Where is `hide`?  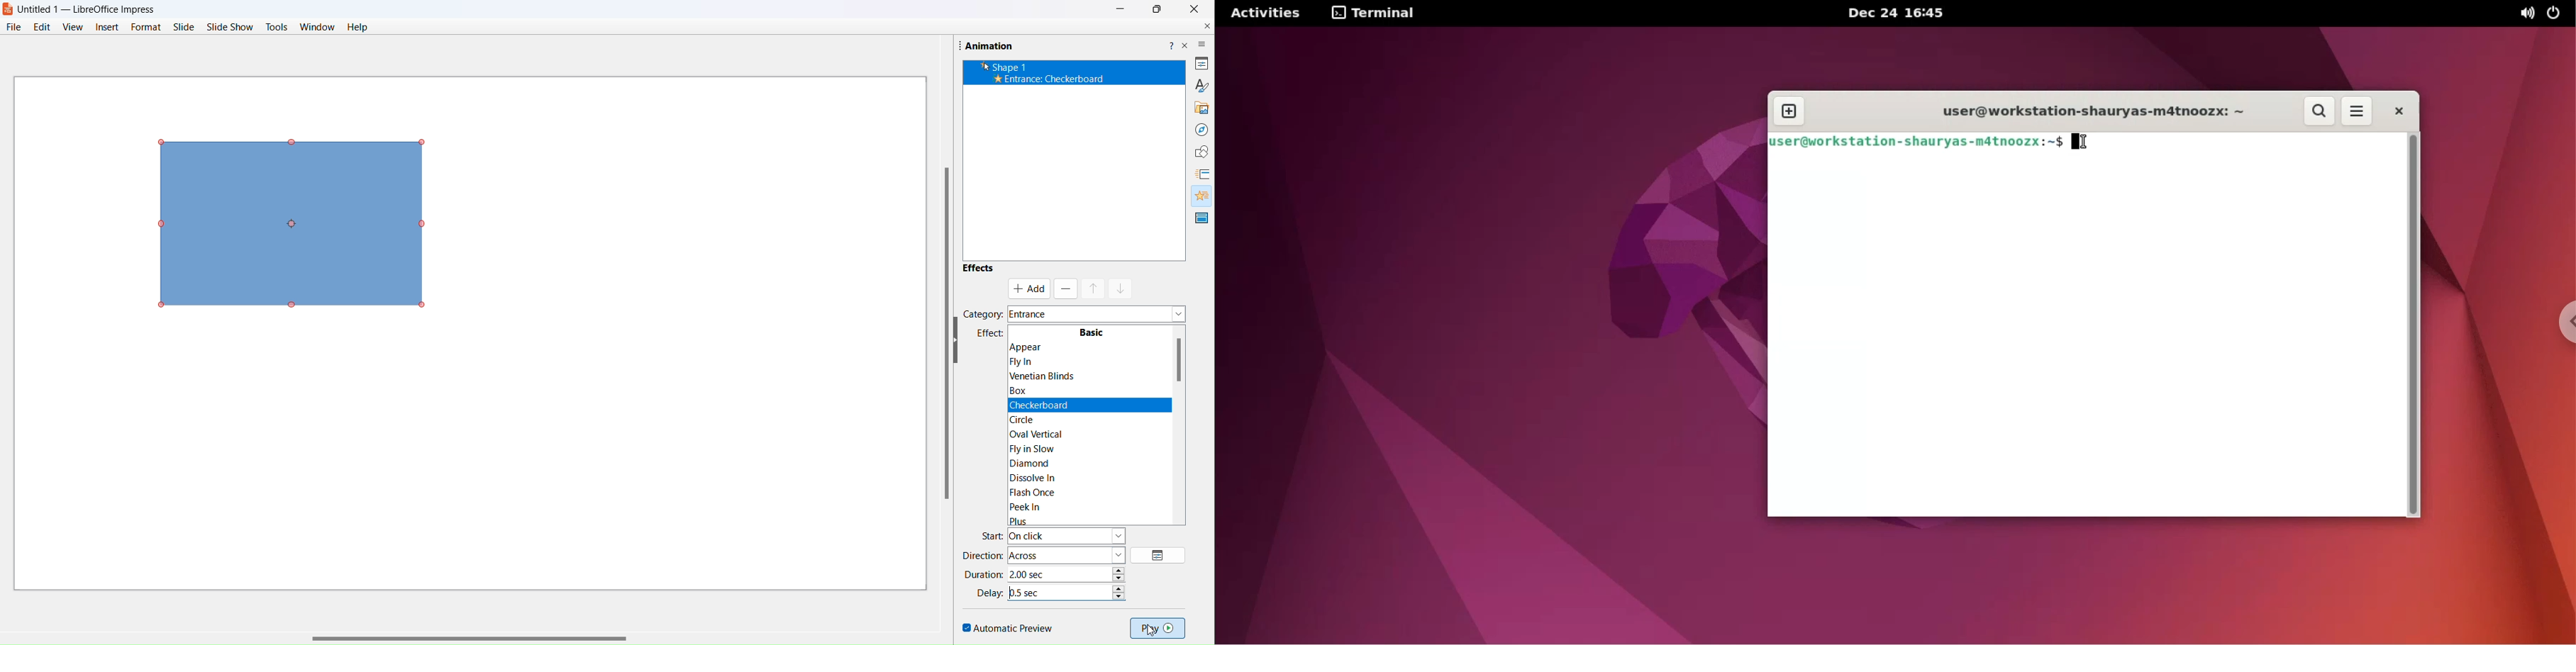 hide is located at coordinates (959, 342).